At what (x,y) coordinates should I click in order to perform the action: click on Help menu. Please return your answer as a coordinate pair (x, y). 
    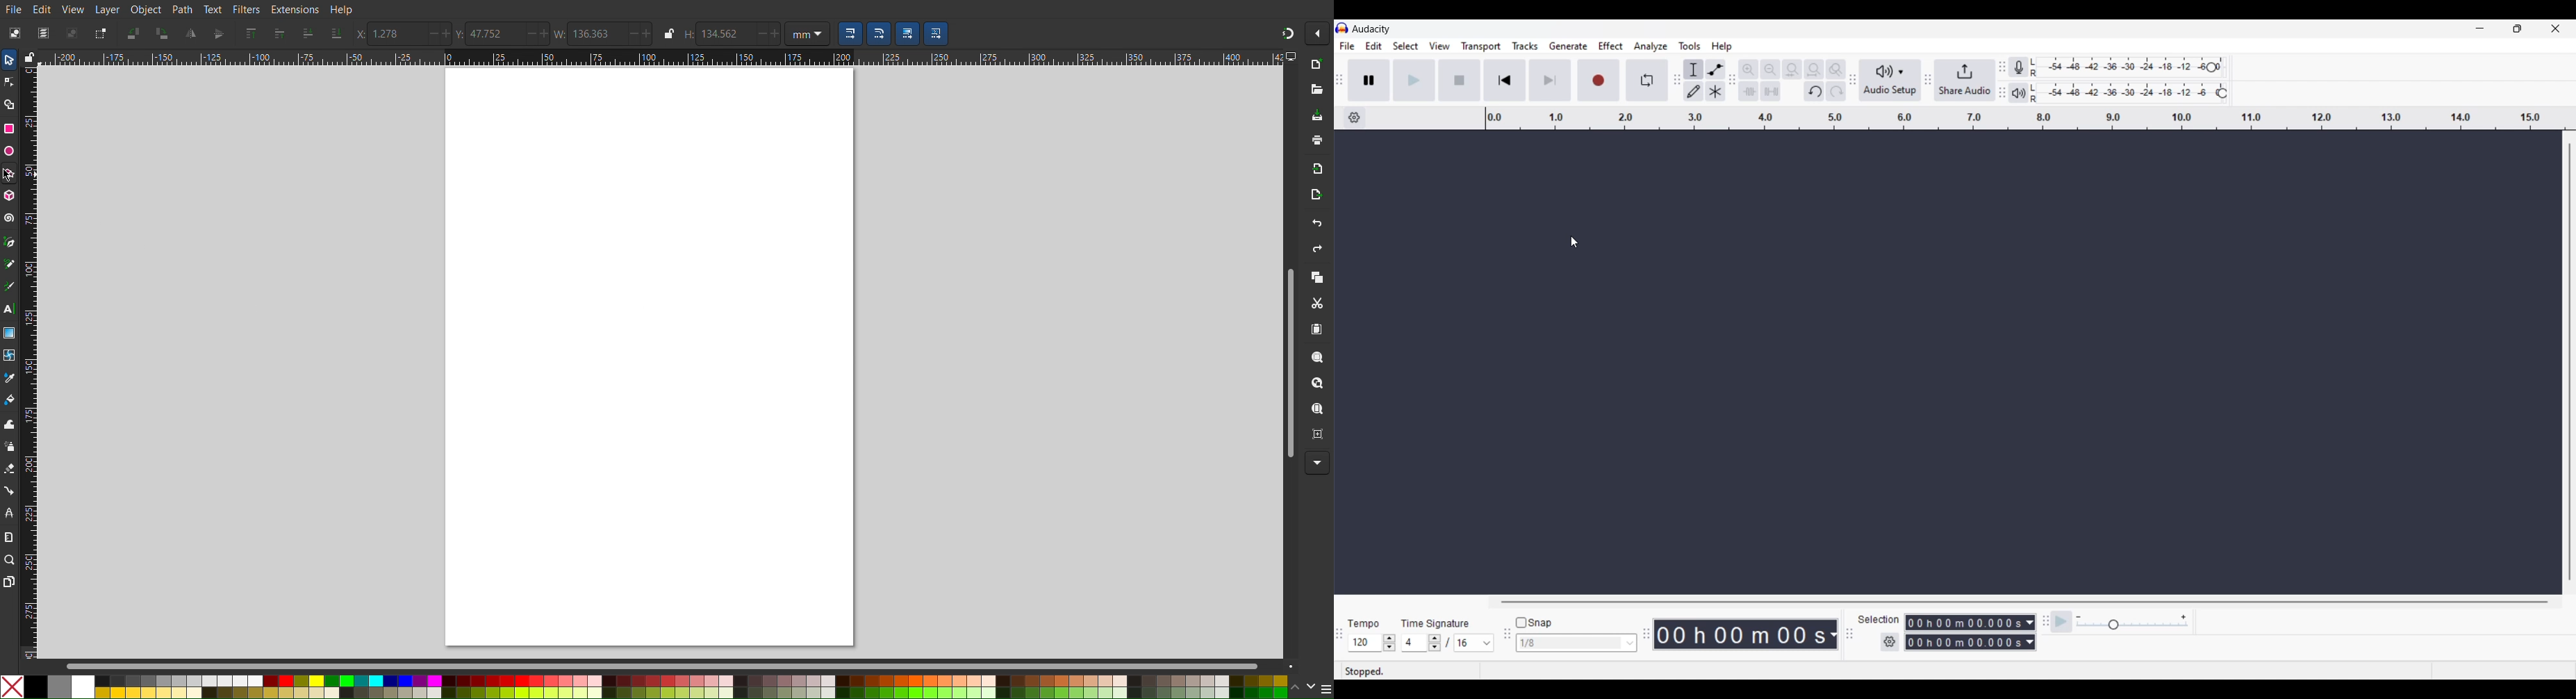
    Looking at the image, I should click on (1721, 47).